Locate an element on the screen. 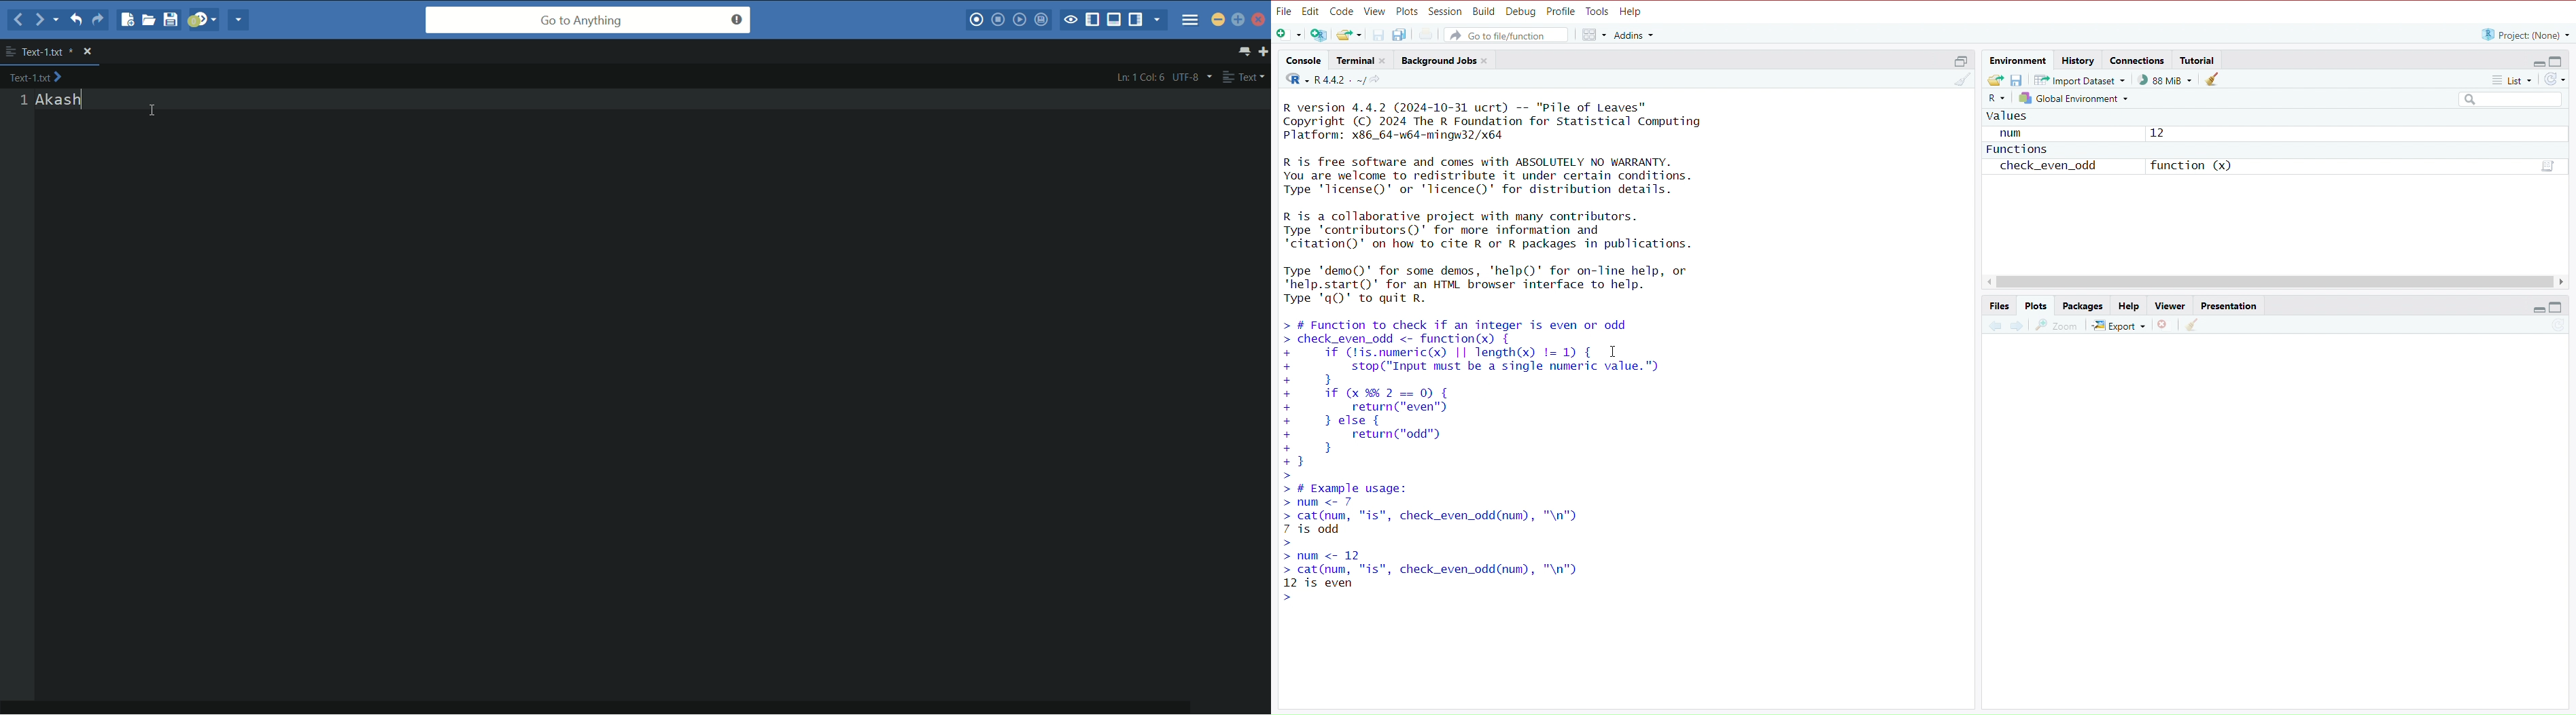 This screenshot has height=728, width=2576. workspace panes is located at coordinates (1592, 35).